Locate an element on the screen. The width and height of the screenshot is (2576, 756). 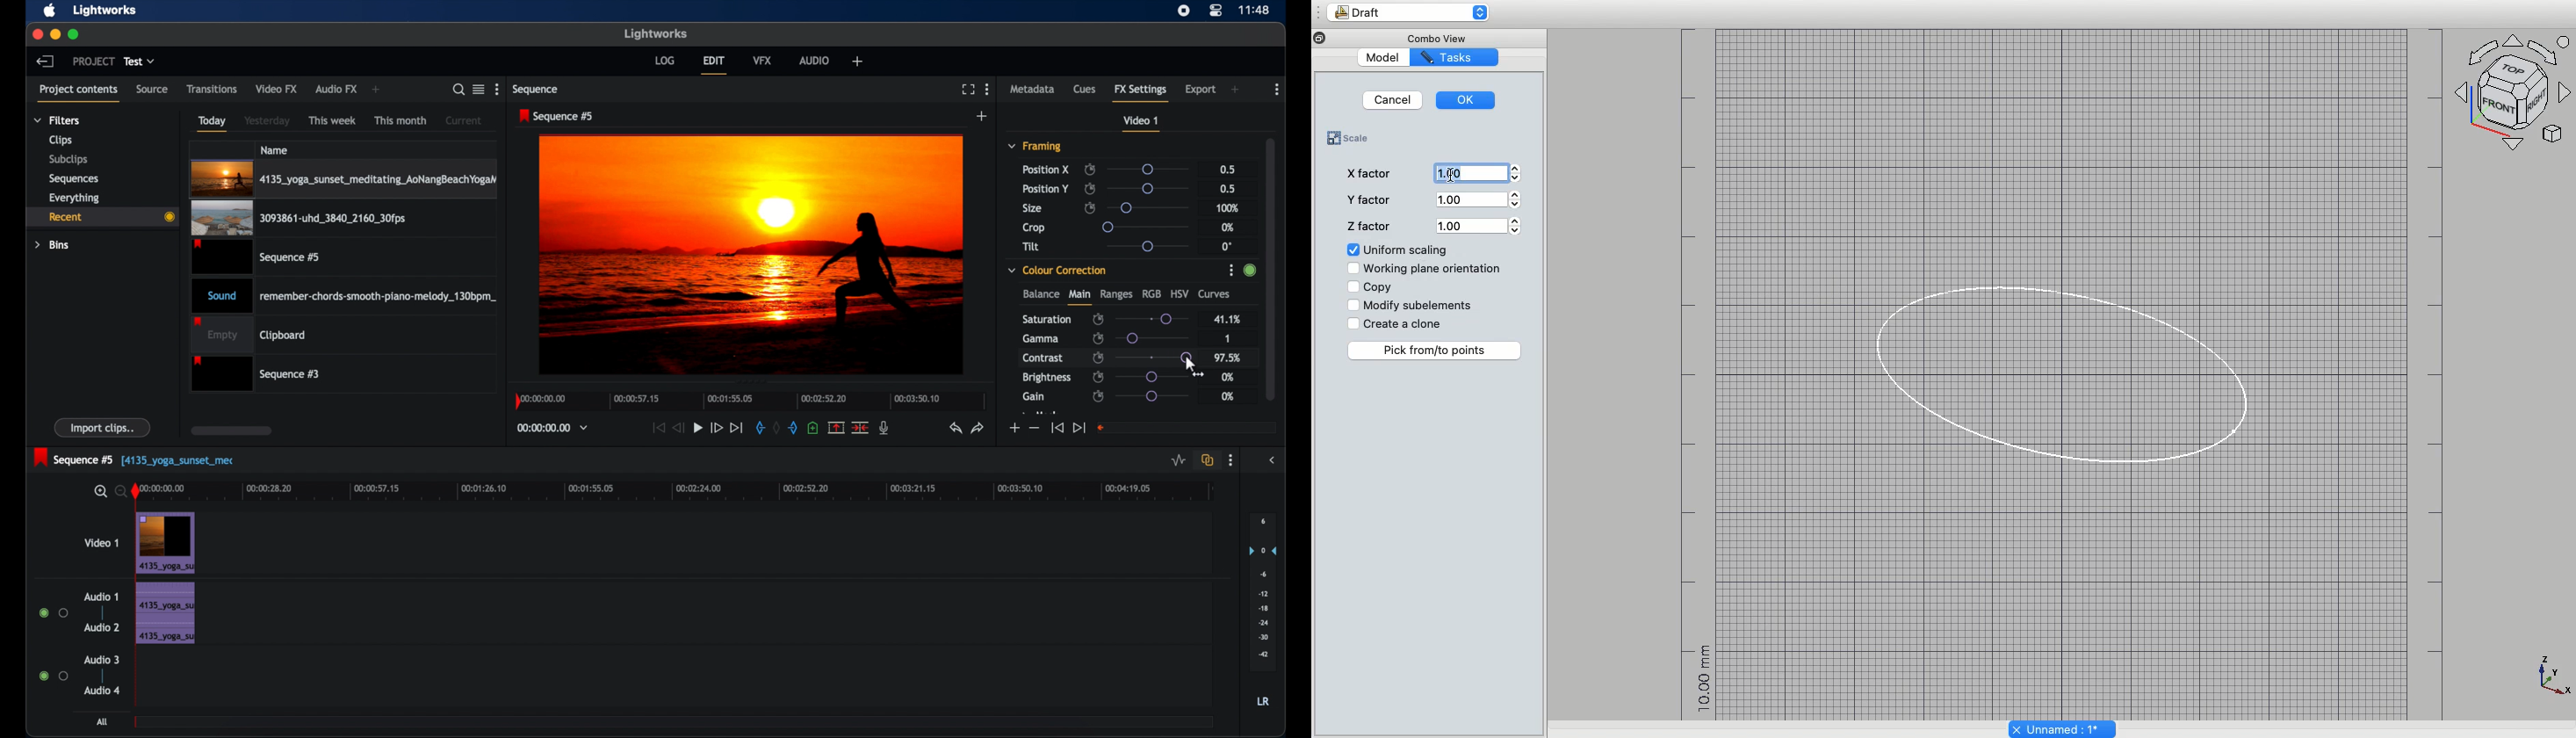
enable/disable keyframes is located at coordinates (1098, 377).